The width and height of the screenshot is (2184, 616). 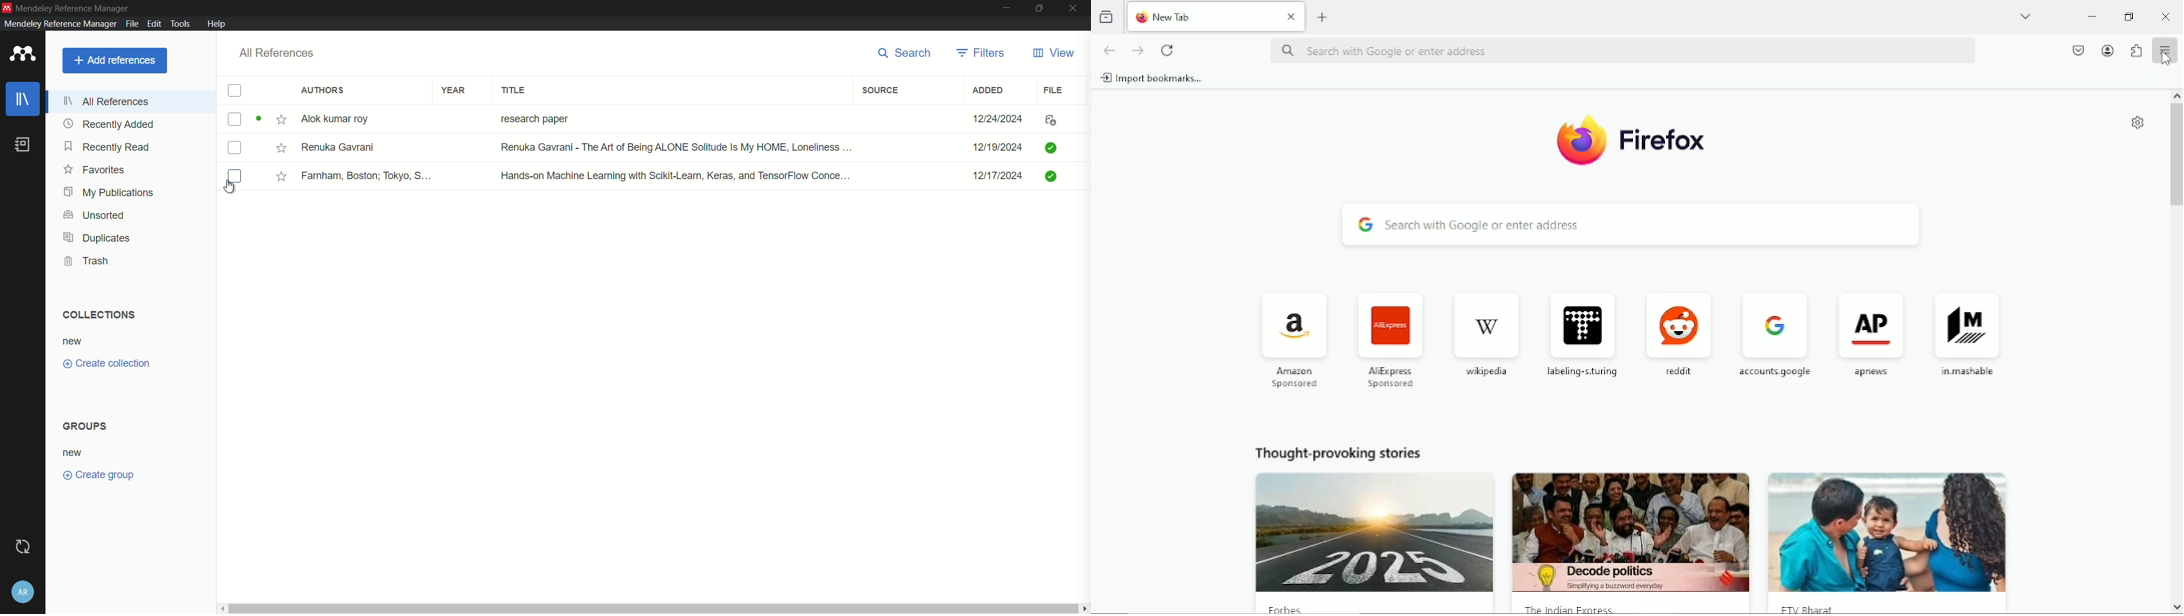 What do you see at coordinates (25, 545) in the screenshot?
I see `sync` at bounding box center [25, 545].